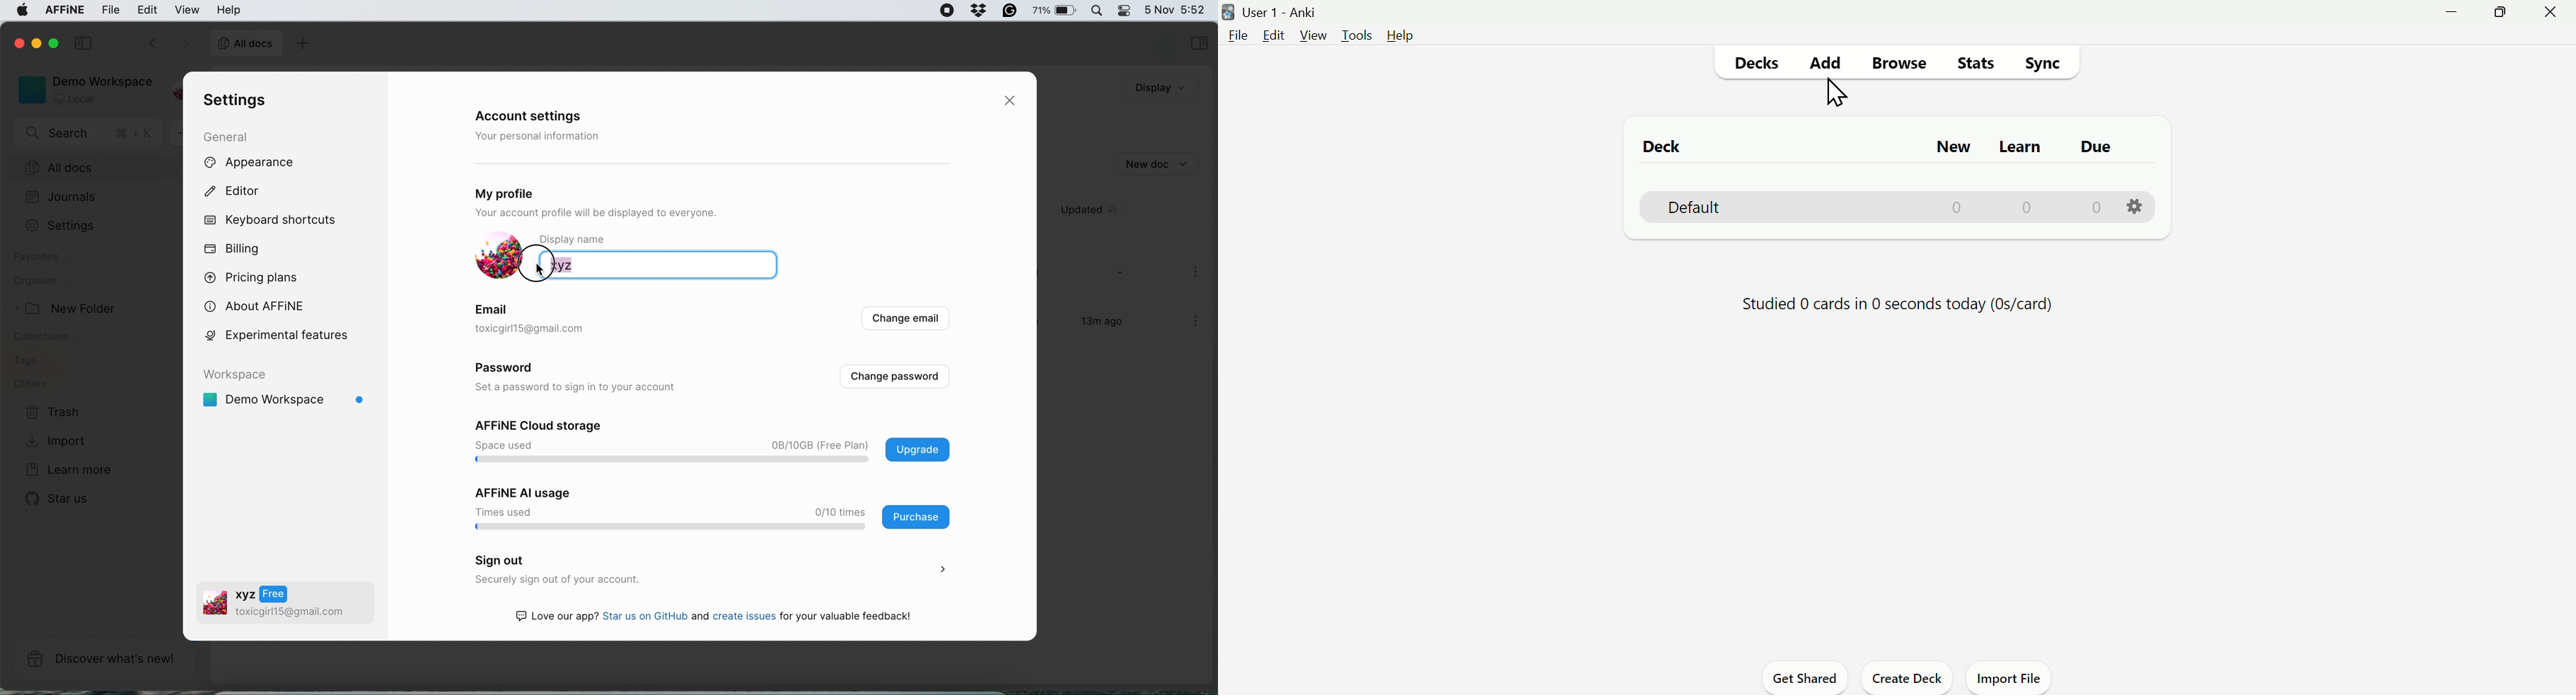 The height and width of the screenshot is (700, 2576). Describe the element at coordinates (2134, 207) in the screenshot. I see `settings` at that location.